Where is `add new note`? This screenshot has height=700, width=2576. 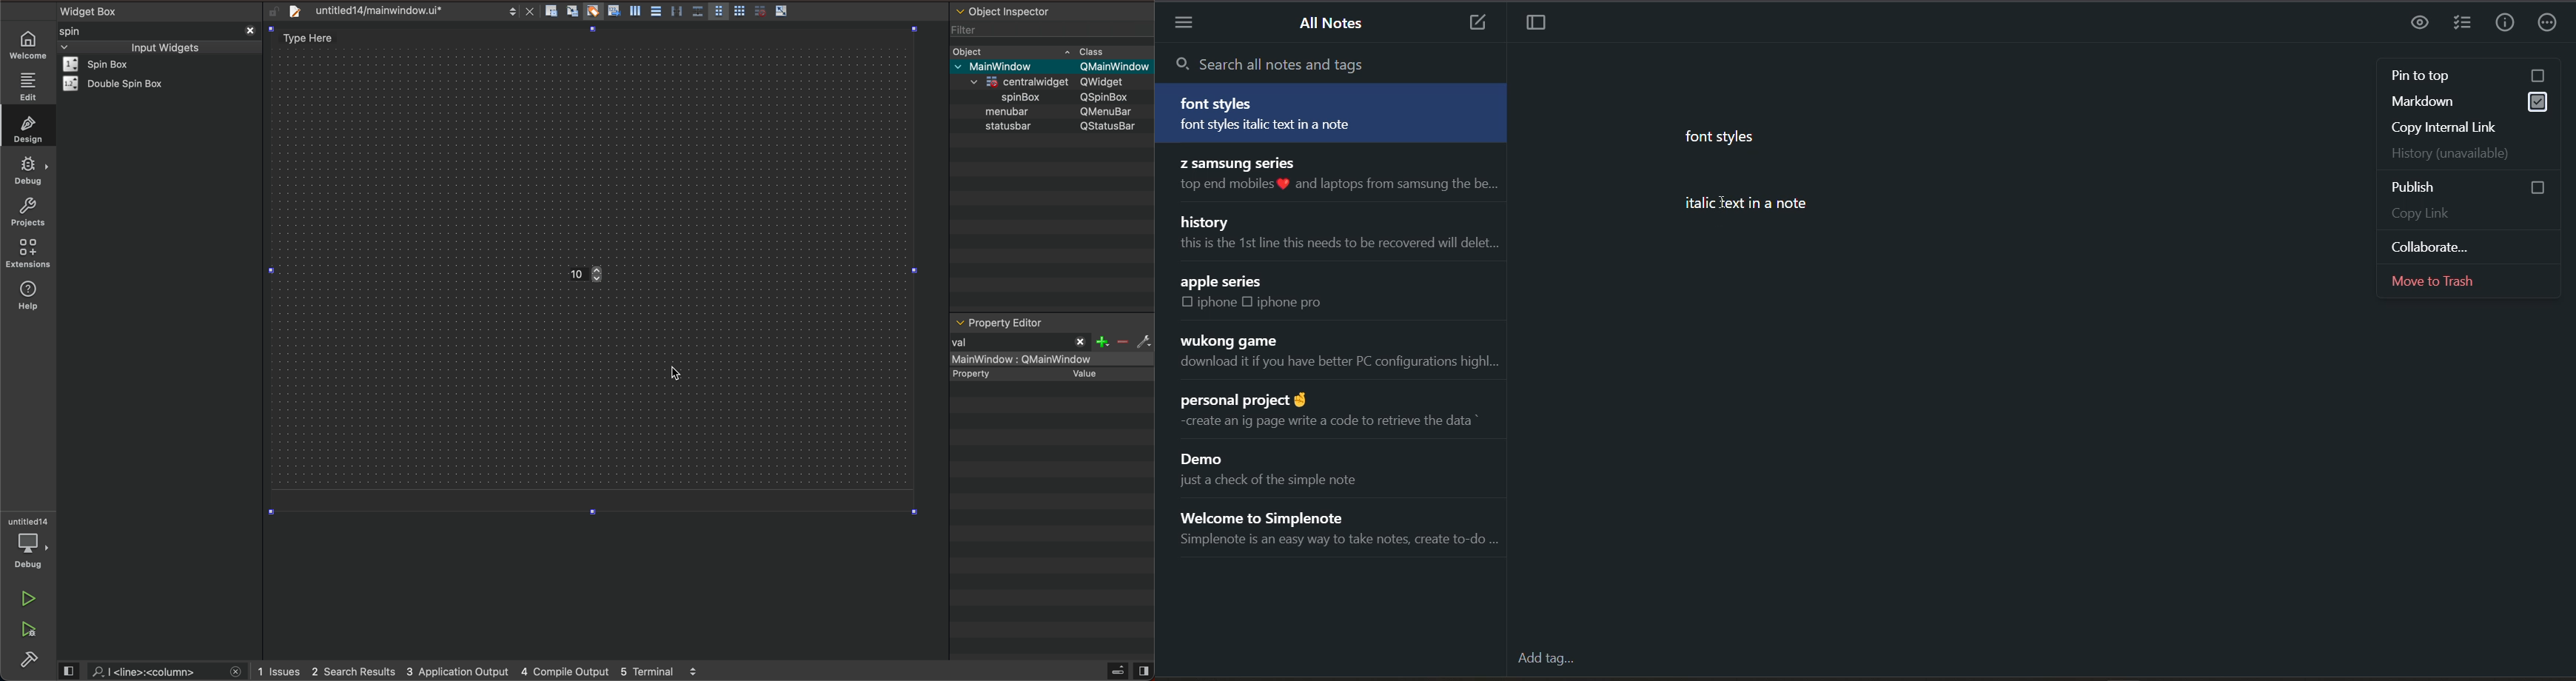
add new note is located at coordinates (1475, 24).